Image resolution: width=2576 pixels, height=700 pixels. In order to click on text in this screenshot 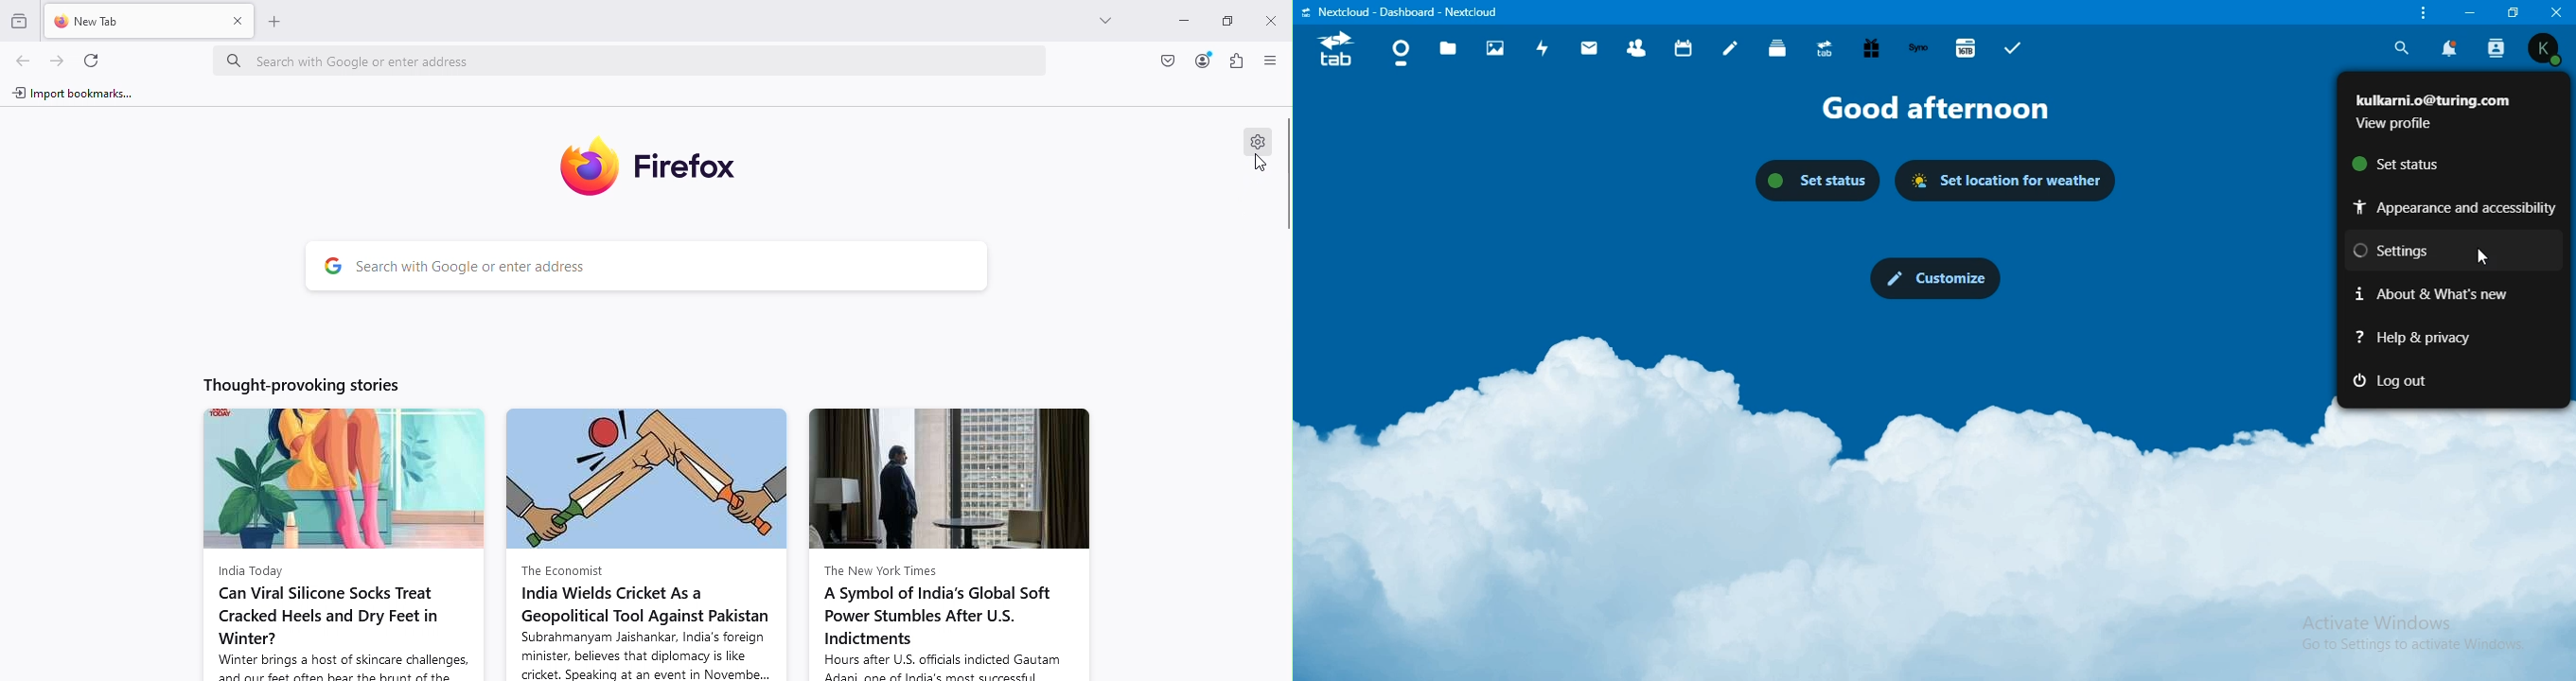, I will do `click(1948, 109)`.